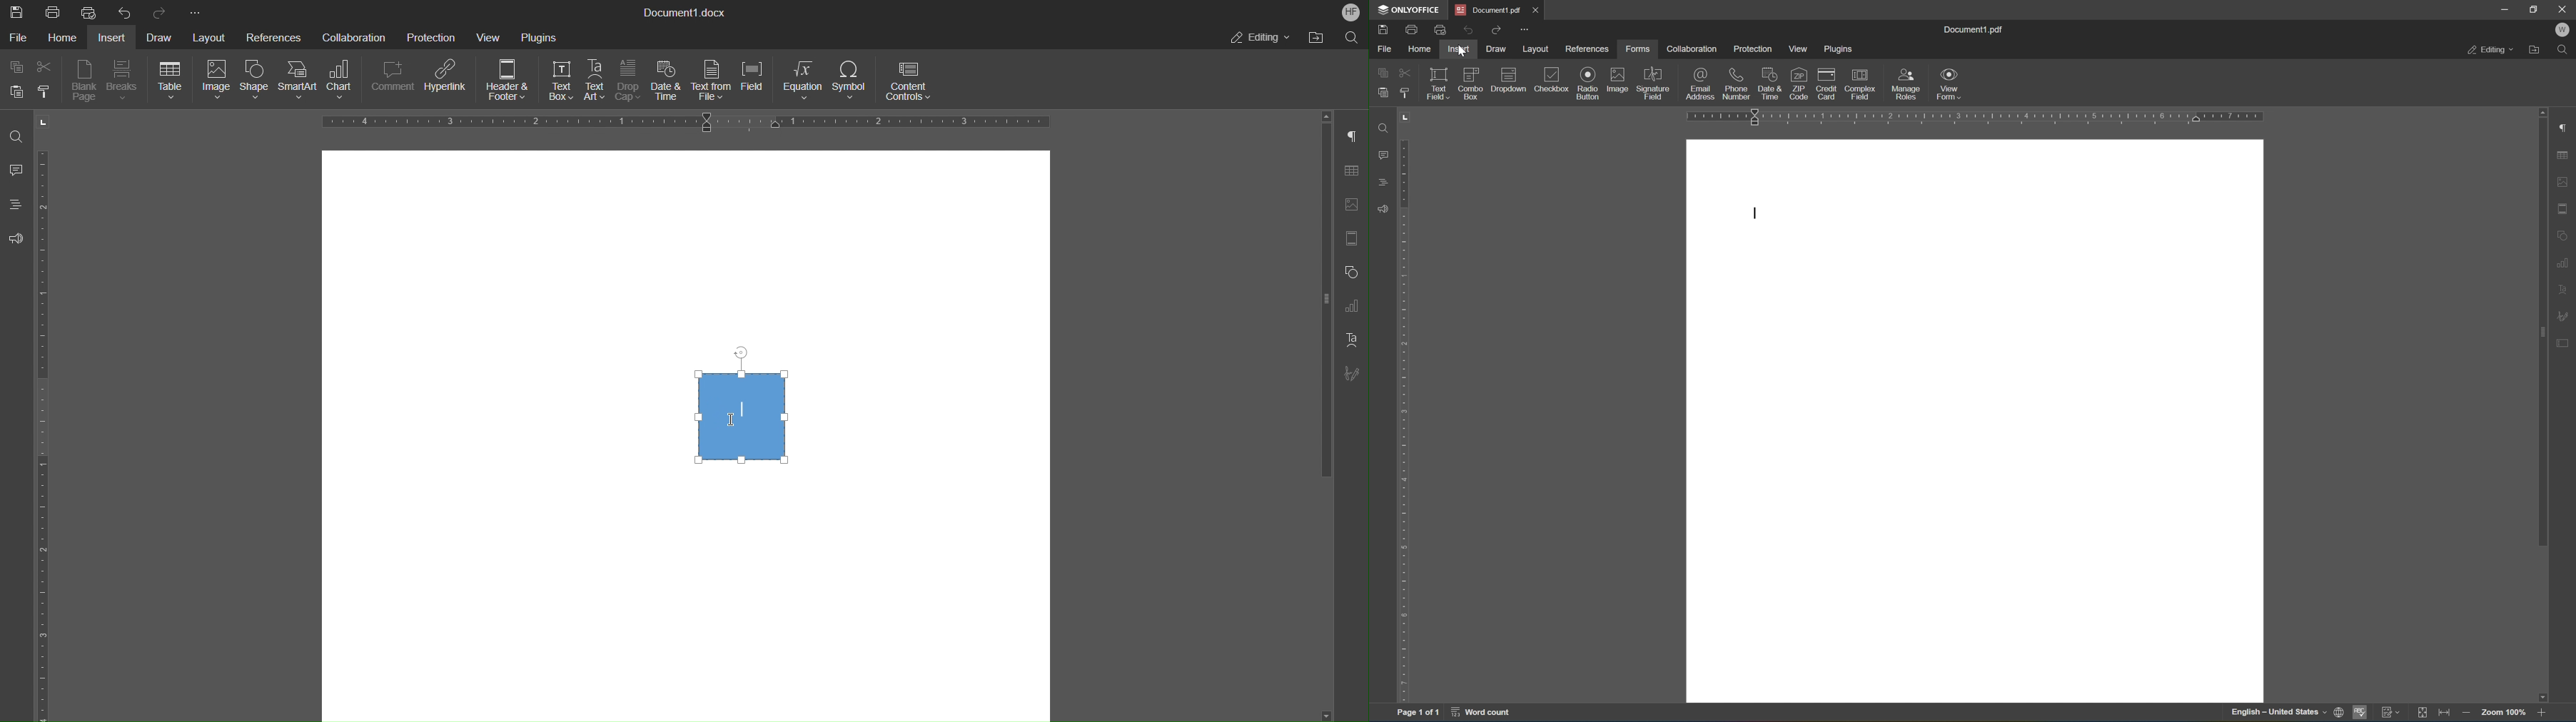 The height and width of the screenshot is (728, 2576). What do you see at coordinates (1463, 54) in the screenshot?
I see `Cursor` at bounding box center [1463, 54].